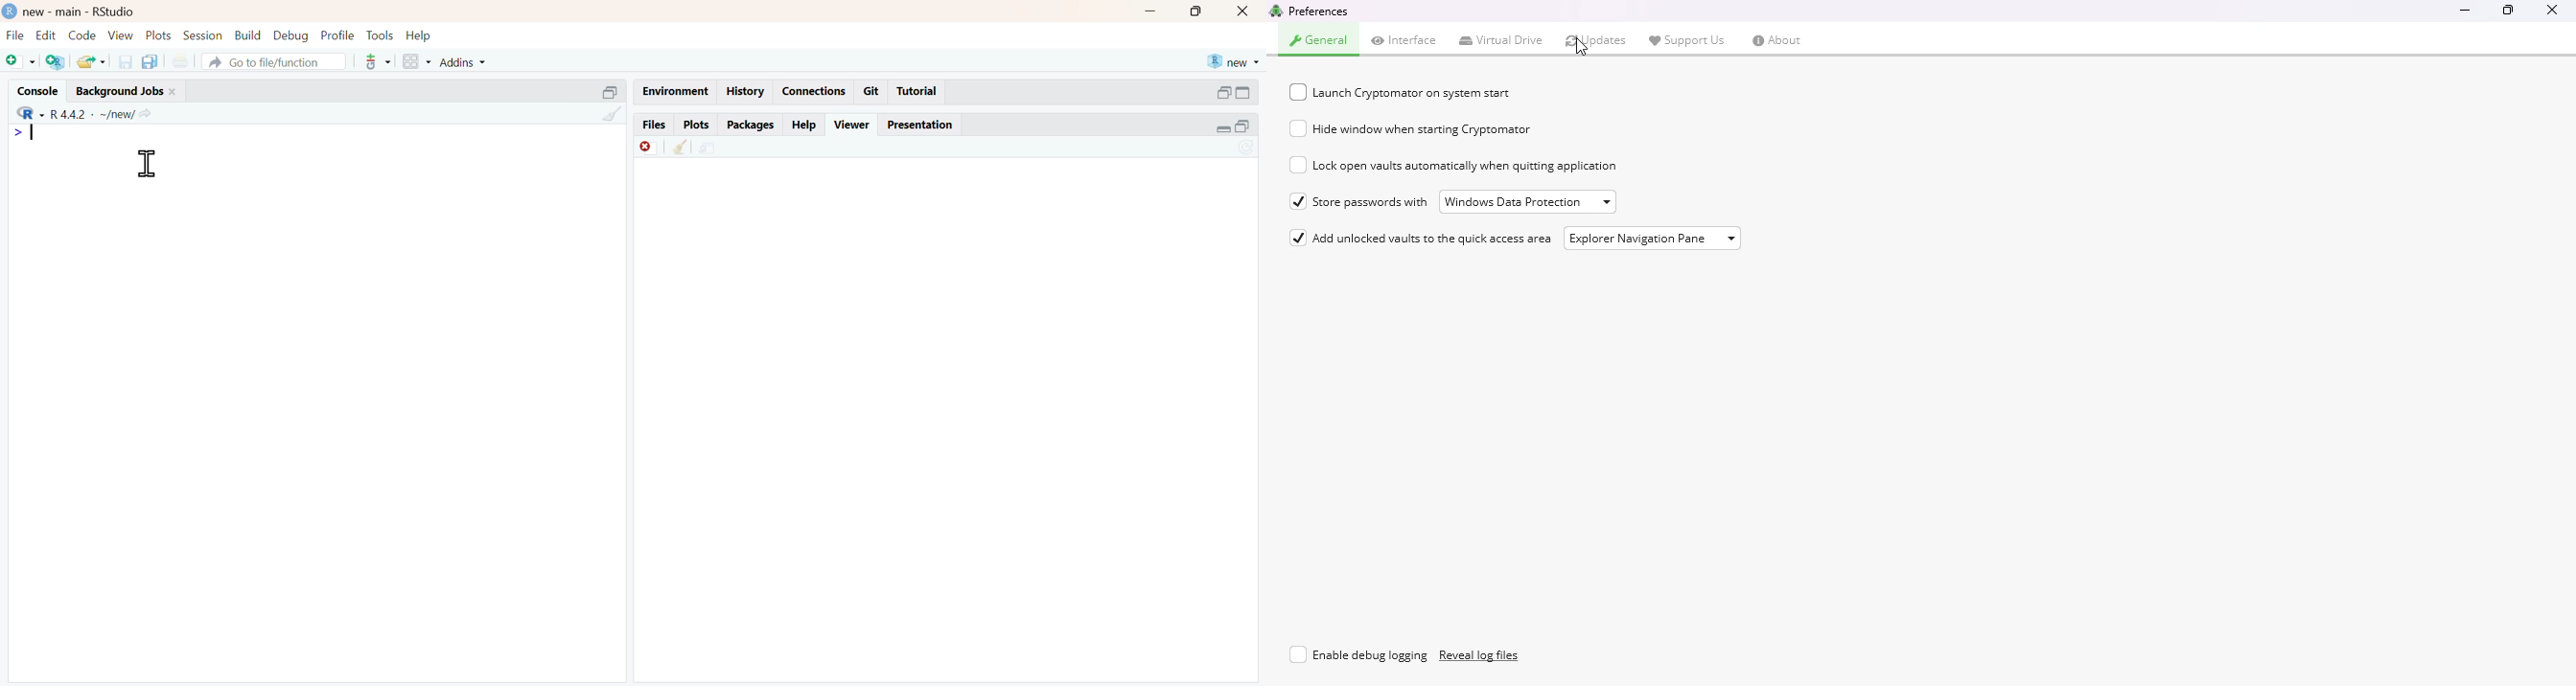  Describe the element at coordinates (919, 92) in the screenshot. I see `tutorial` at that location.